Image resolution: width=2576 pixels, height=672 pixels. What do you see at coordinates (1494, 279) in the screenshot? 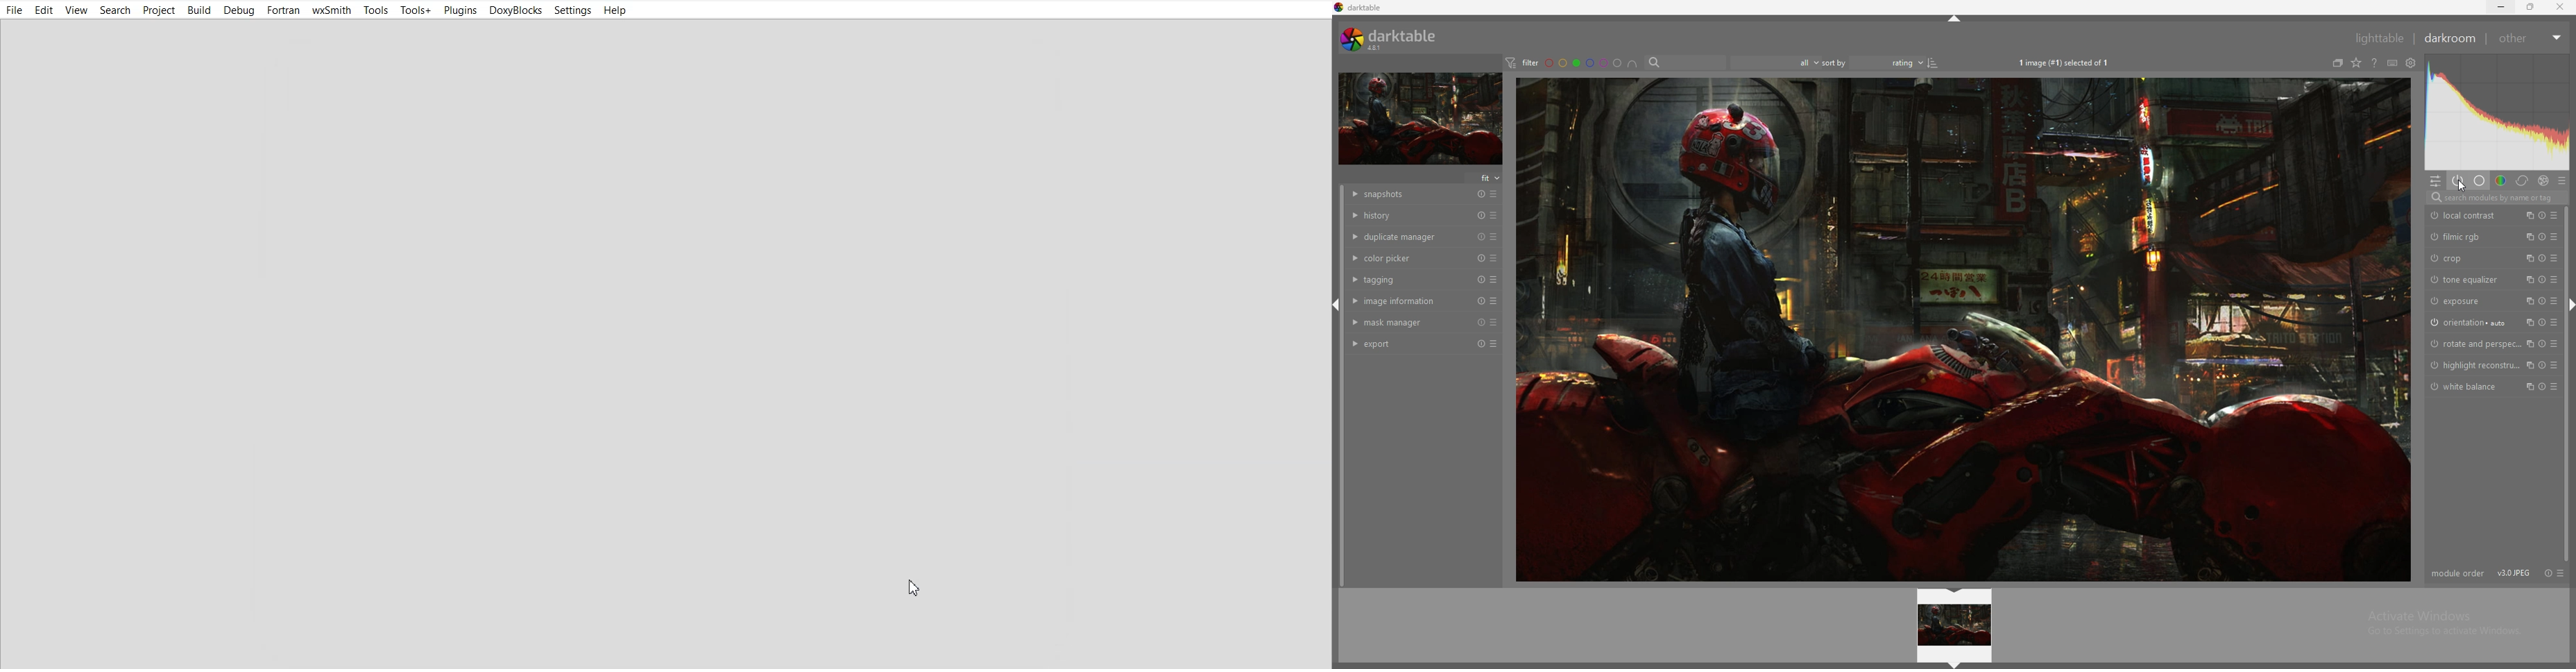
I see `presets` at bounding box center [1494, 279].